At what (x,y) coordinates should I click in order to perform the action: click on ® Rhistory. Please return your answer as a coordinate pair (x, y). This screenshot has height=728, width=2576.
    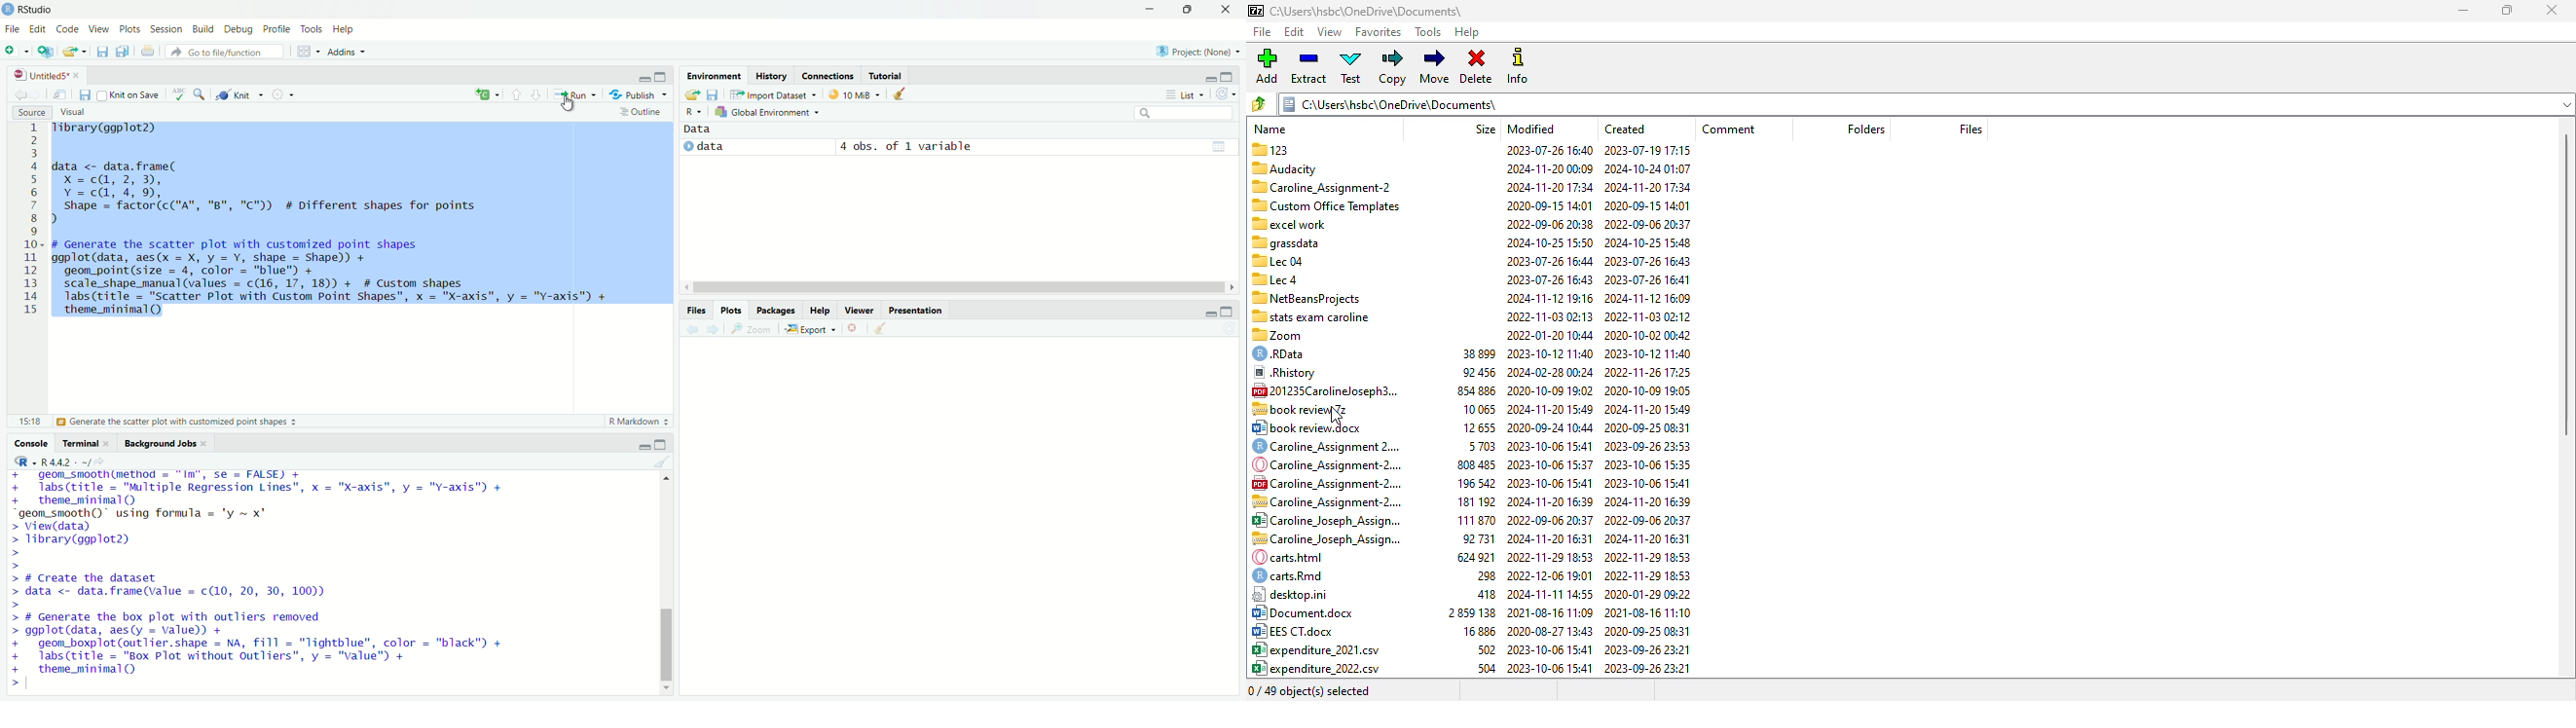
    Looking at the image, I should click on (1285, 371).